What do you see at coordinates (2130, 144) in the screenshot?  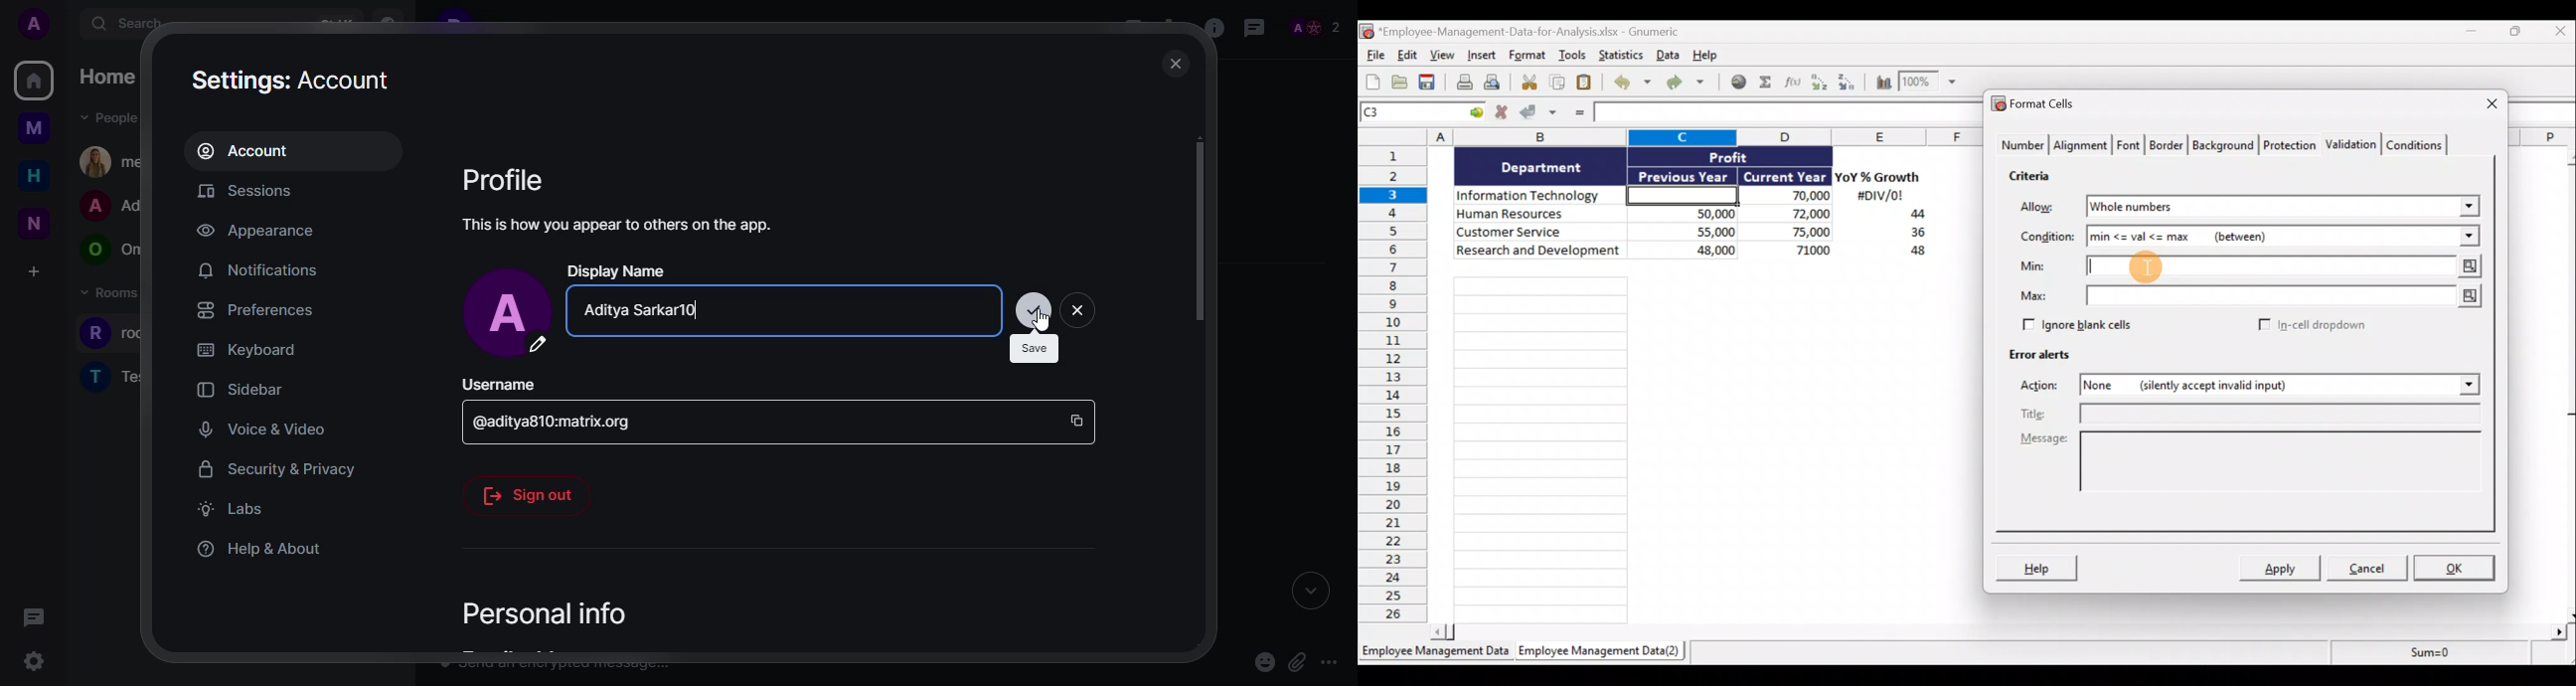 I see `Font` at bounding box center [2130, 144].